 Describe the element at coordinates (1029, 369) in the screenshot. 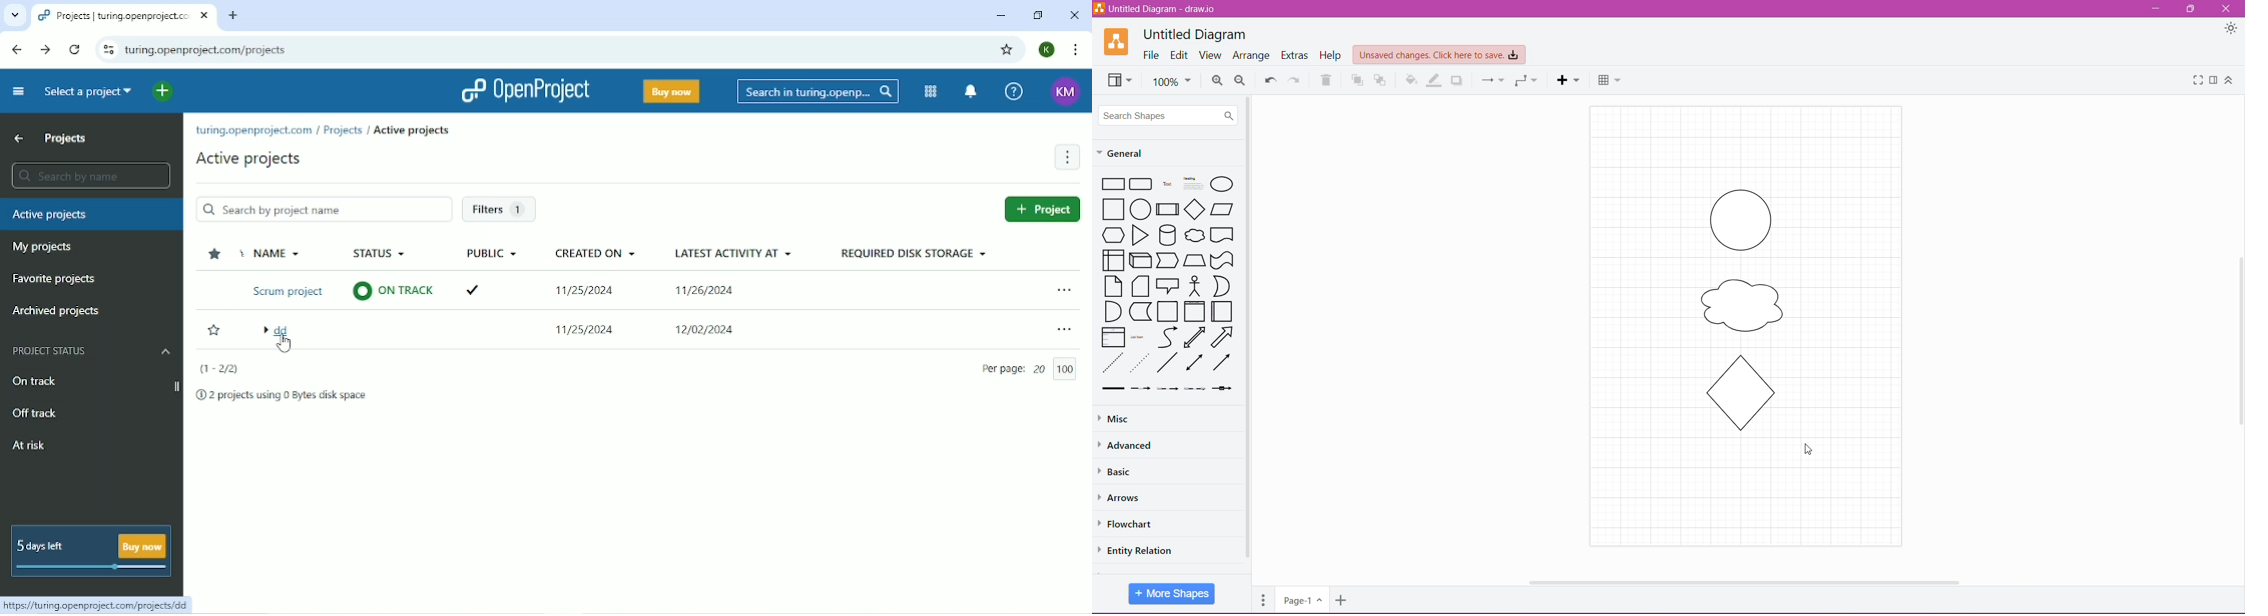

I see `Per page 20 100` at that location.